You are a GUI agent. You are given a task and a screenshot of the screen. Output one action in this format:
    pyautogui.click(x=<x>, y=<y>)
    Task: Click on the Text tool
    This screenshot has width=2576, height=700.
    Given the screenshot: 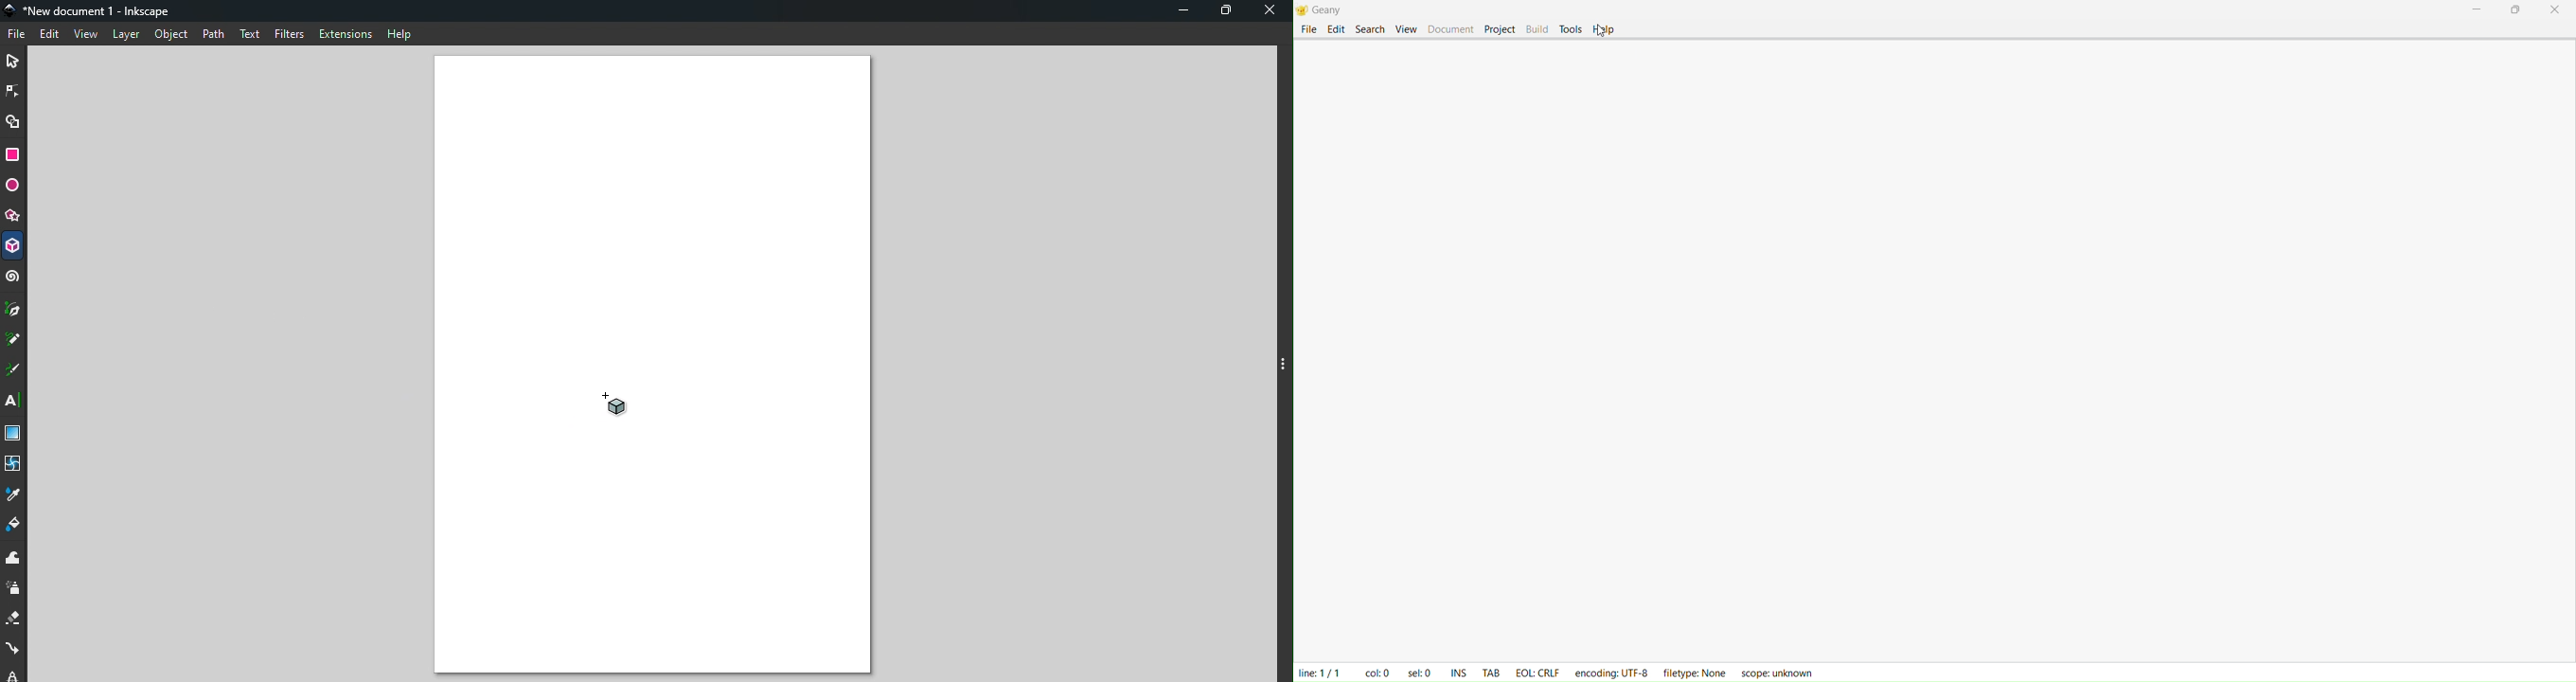 What is the action you would take?
    pyautogui.click(x=16, y=403)
    